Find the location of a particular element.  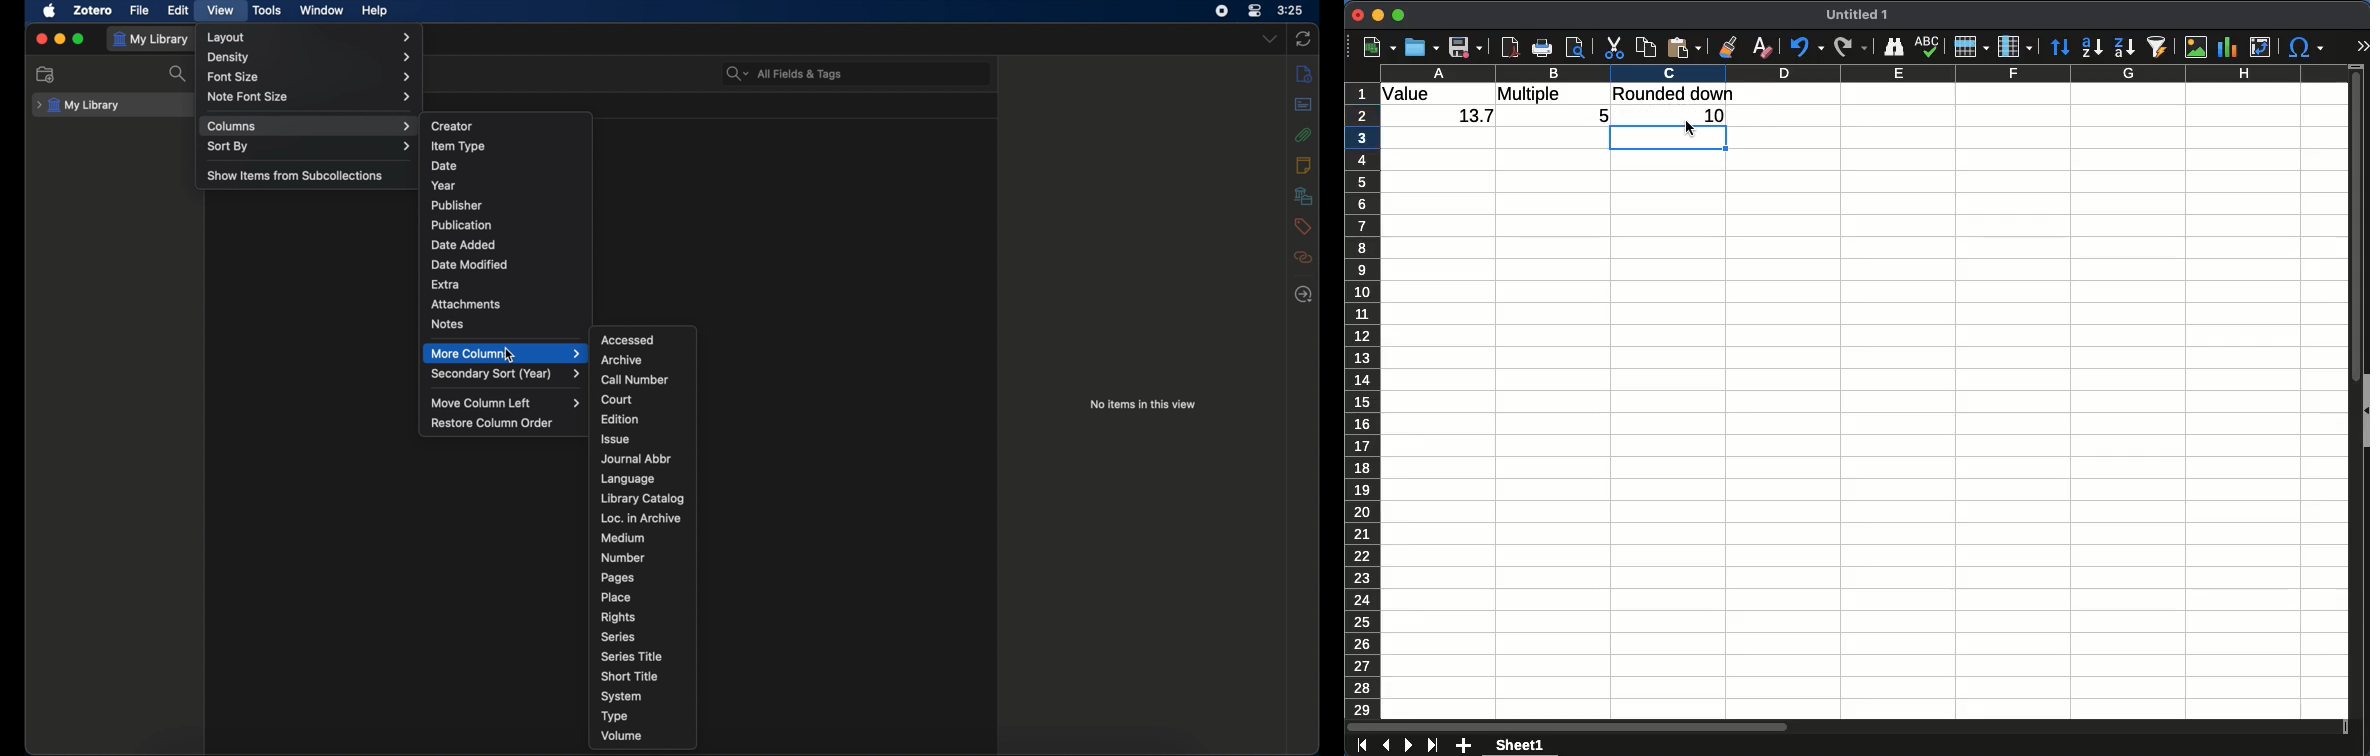

sheet 1 is located at coordinates (1518, 746).